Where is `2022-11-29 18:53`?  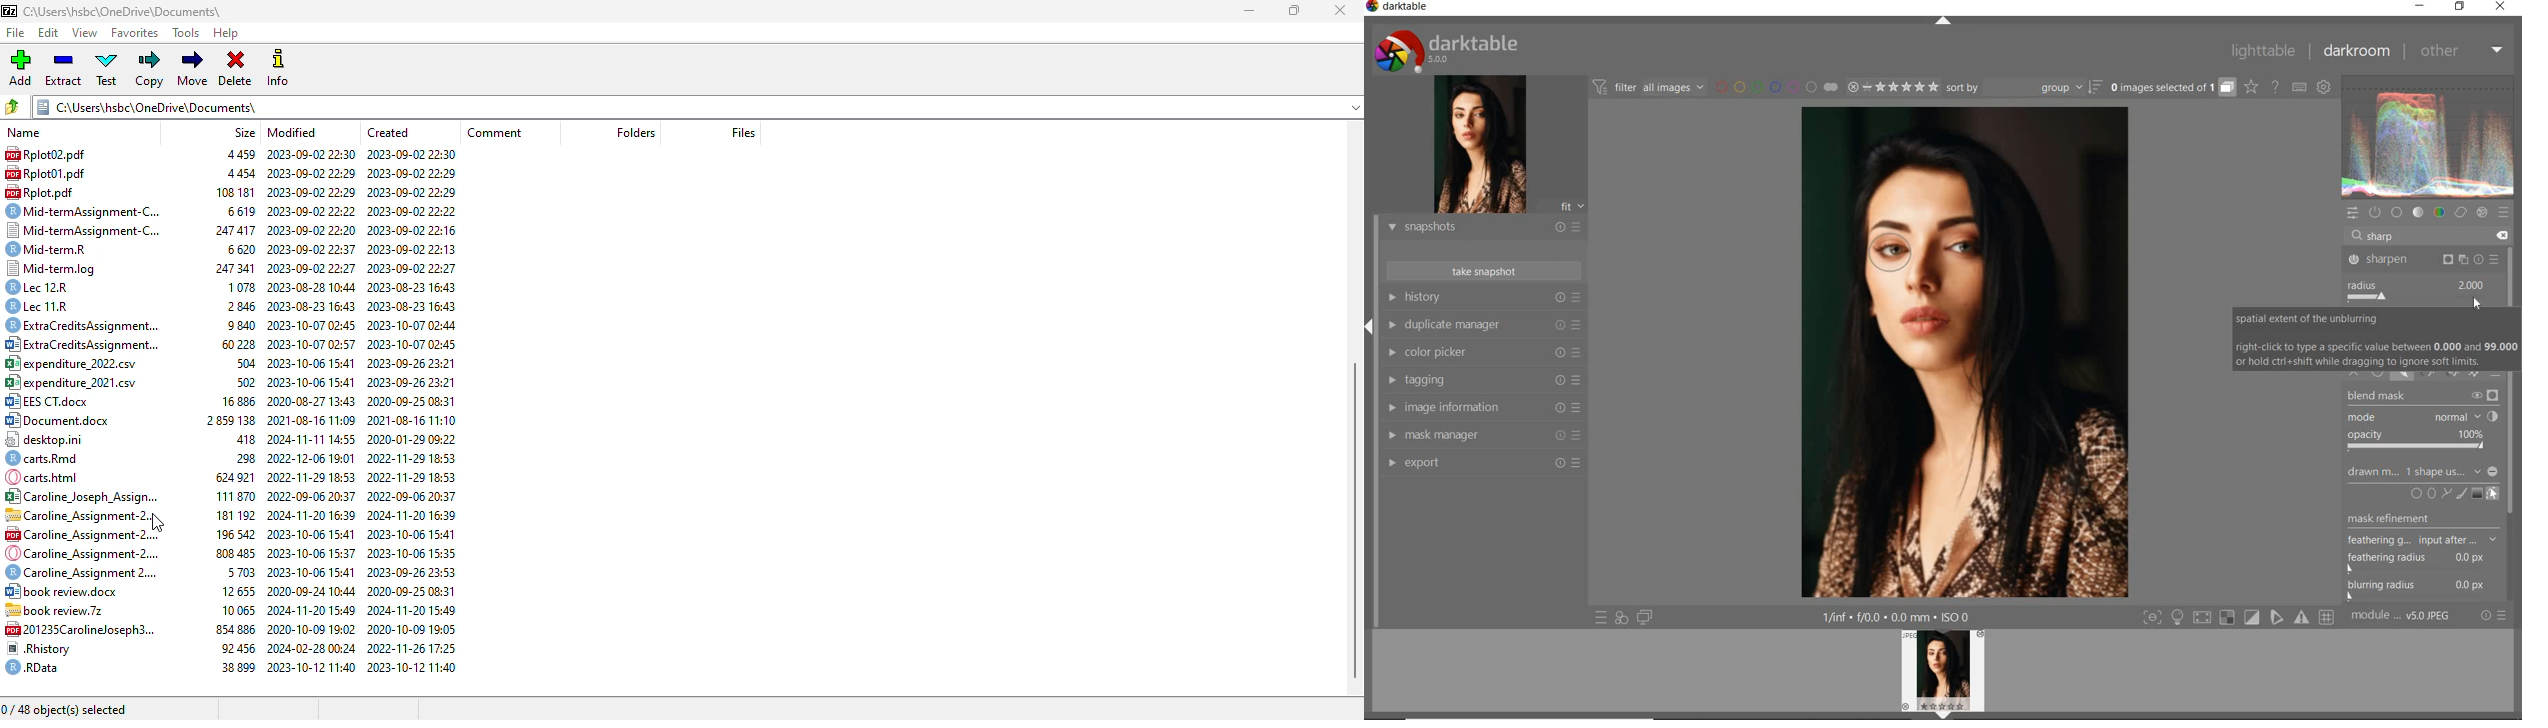 2022-11-29 18:53 is located at coordinates (312, 476).